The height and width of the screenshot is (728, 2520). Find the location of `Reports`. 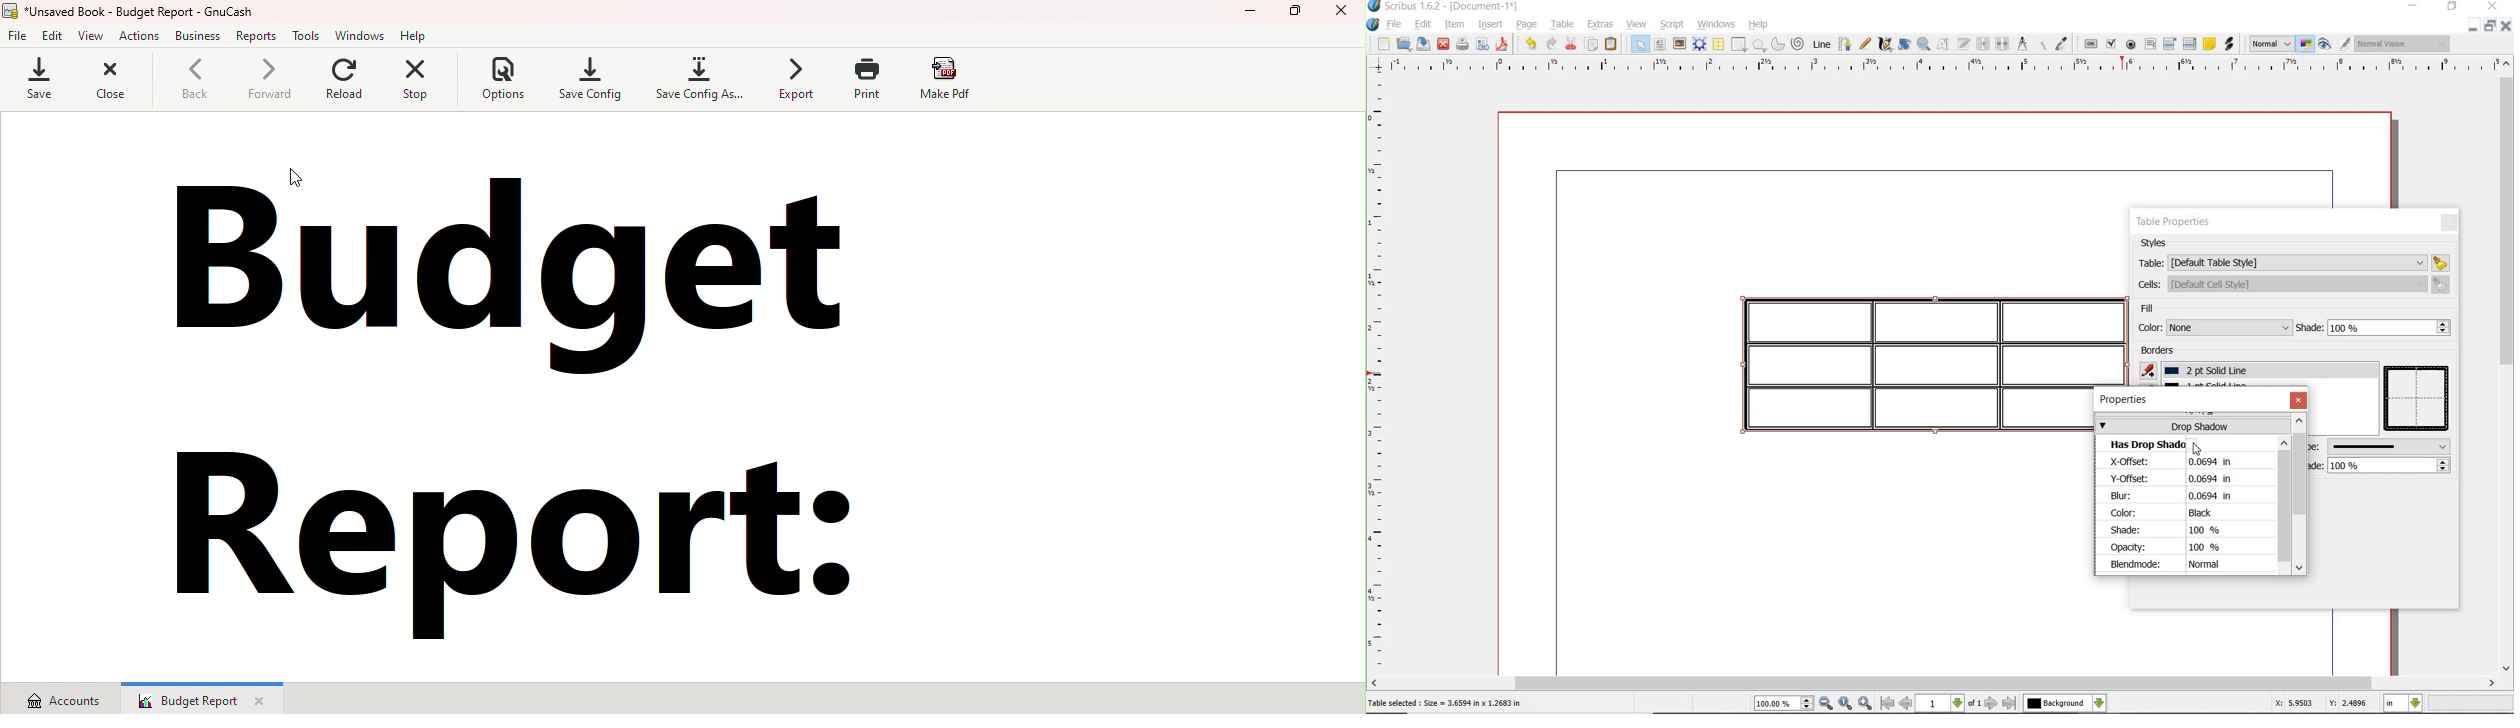

Reports is located at coordinates (256, 35).